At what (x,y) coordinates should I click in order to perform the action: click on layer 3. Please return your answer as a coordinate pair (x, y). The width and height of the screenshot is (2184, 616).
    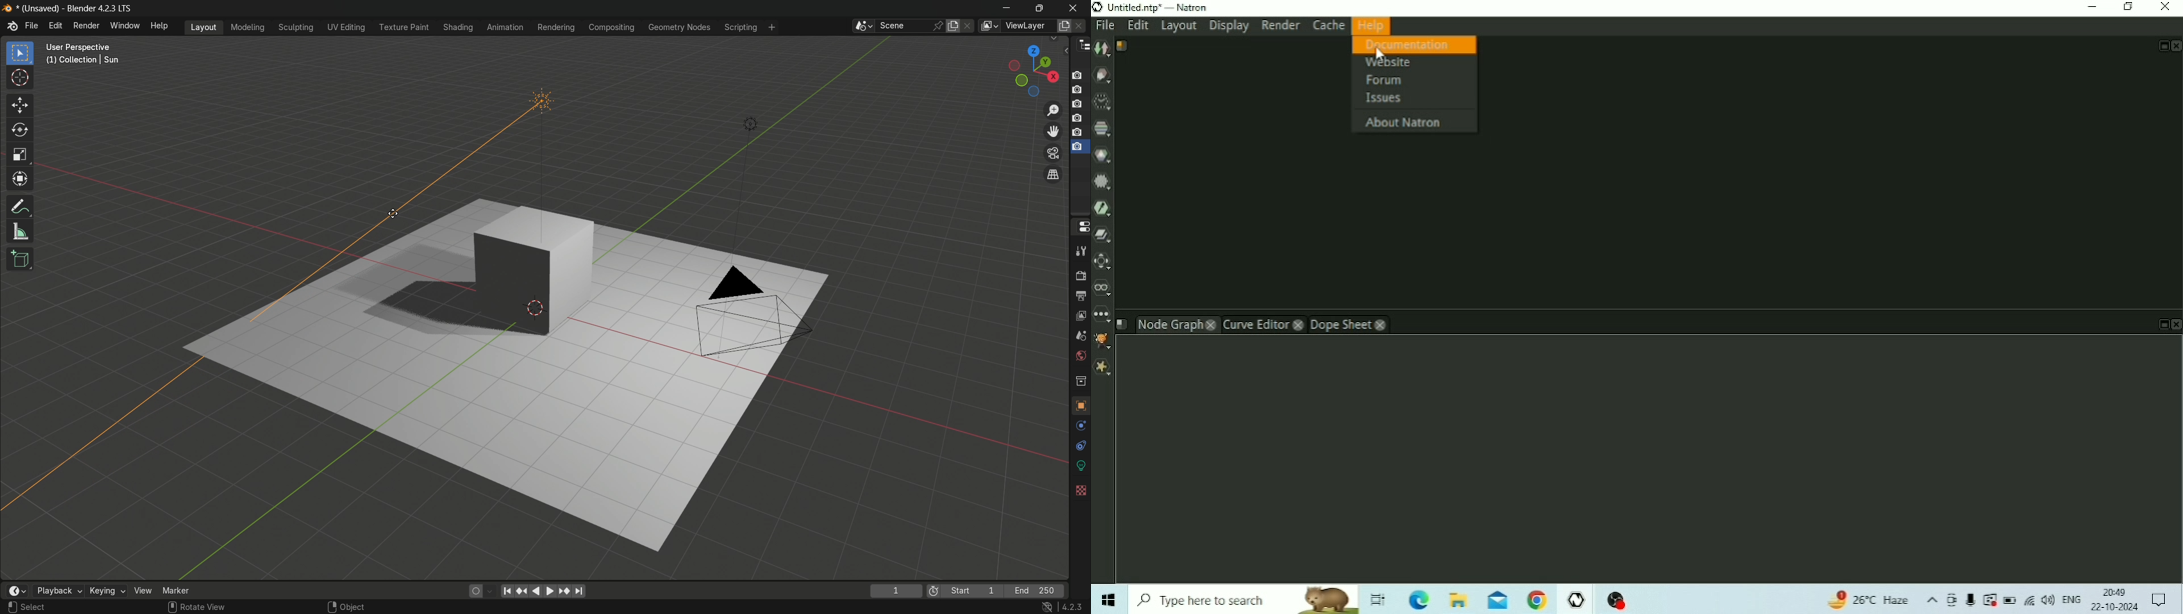
    Looking at the image, I should click on (1078, 103).